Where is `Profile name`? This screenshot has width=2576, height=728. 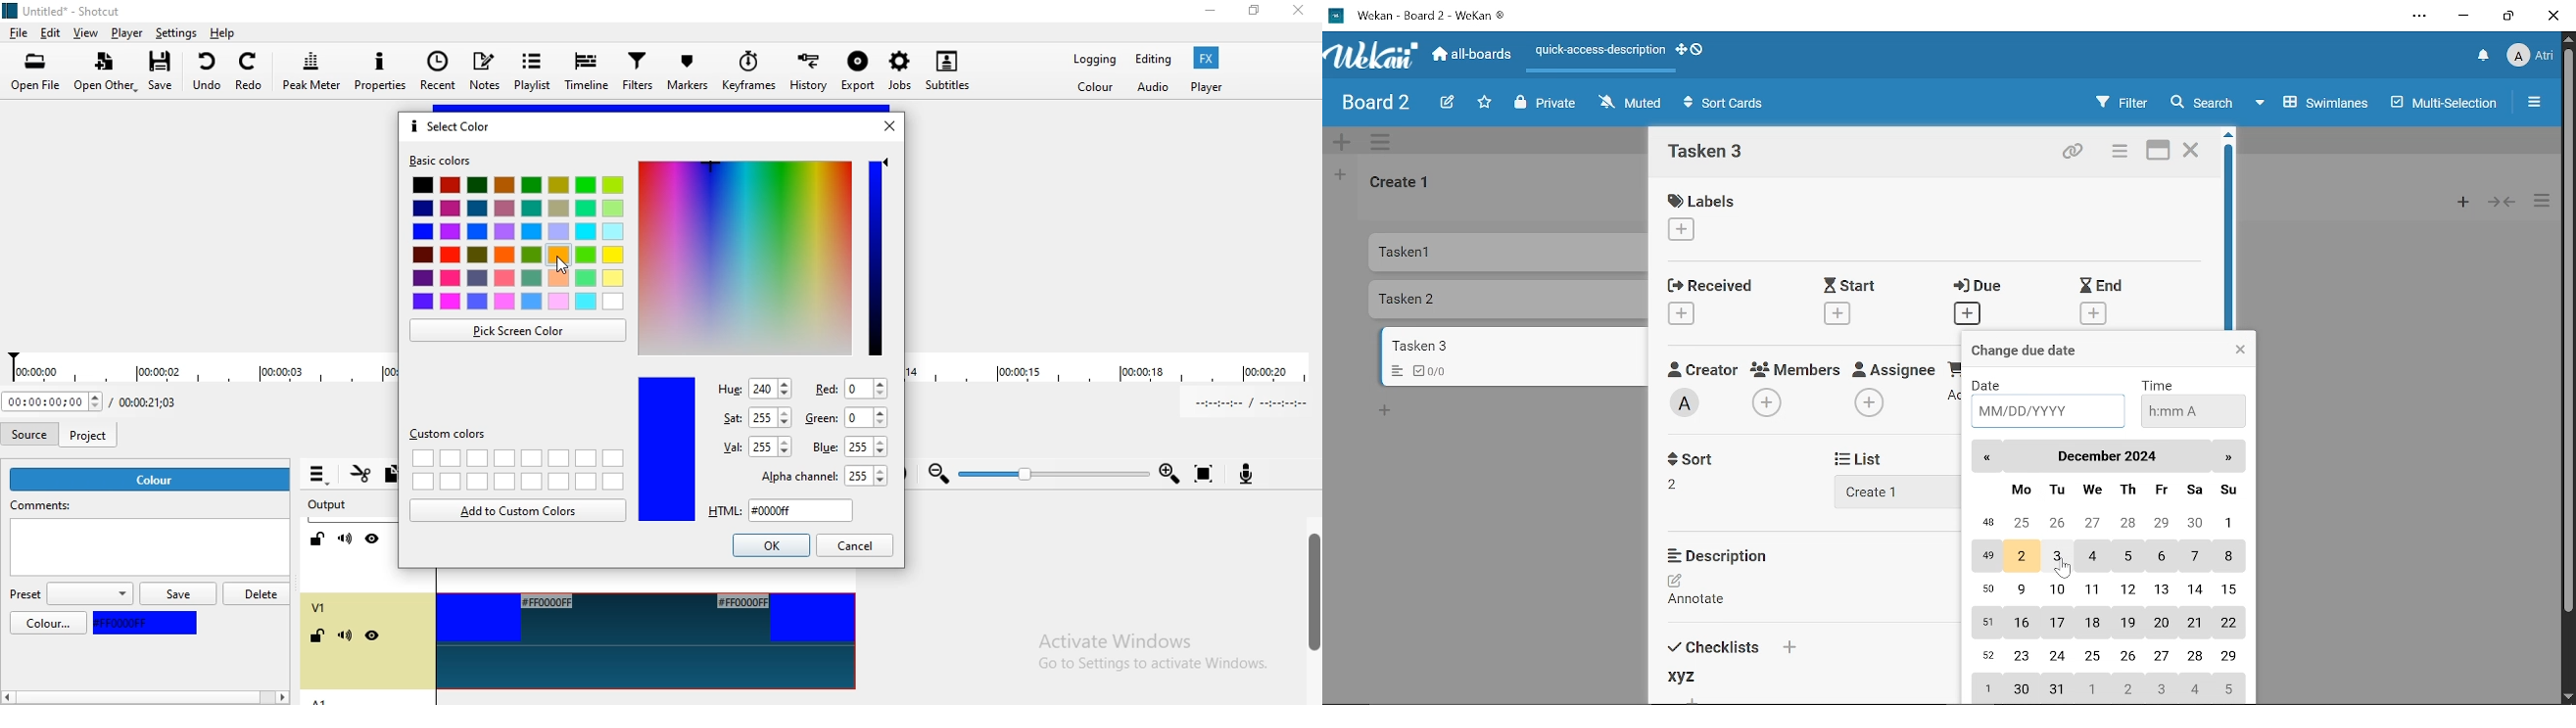
Profile name is located at coordinates (2531, 54).